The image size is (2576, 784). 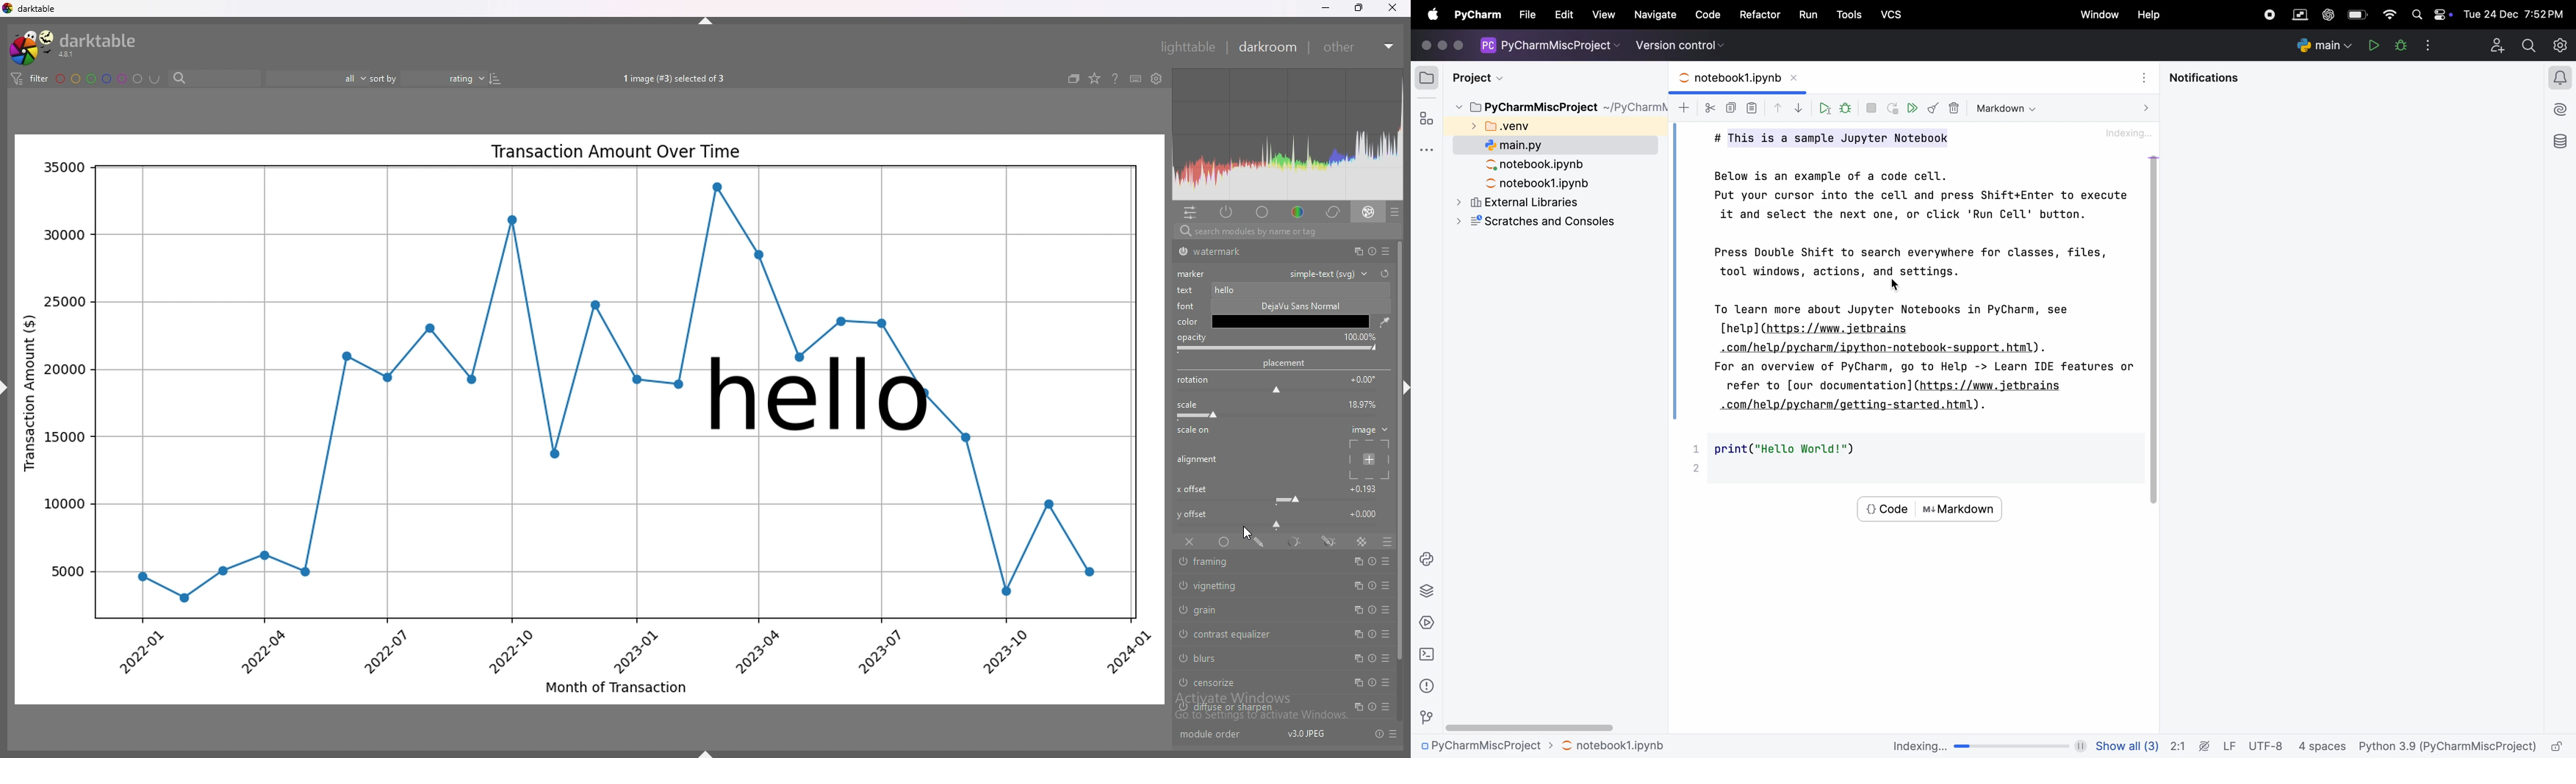 What do you see at coordinates (1429, 622) in the screenshot?
I see `services` at bounding box center [1429, 622].